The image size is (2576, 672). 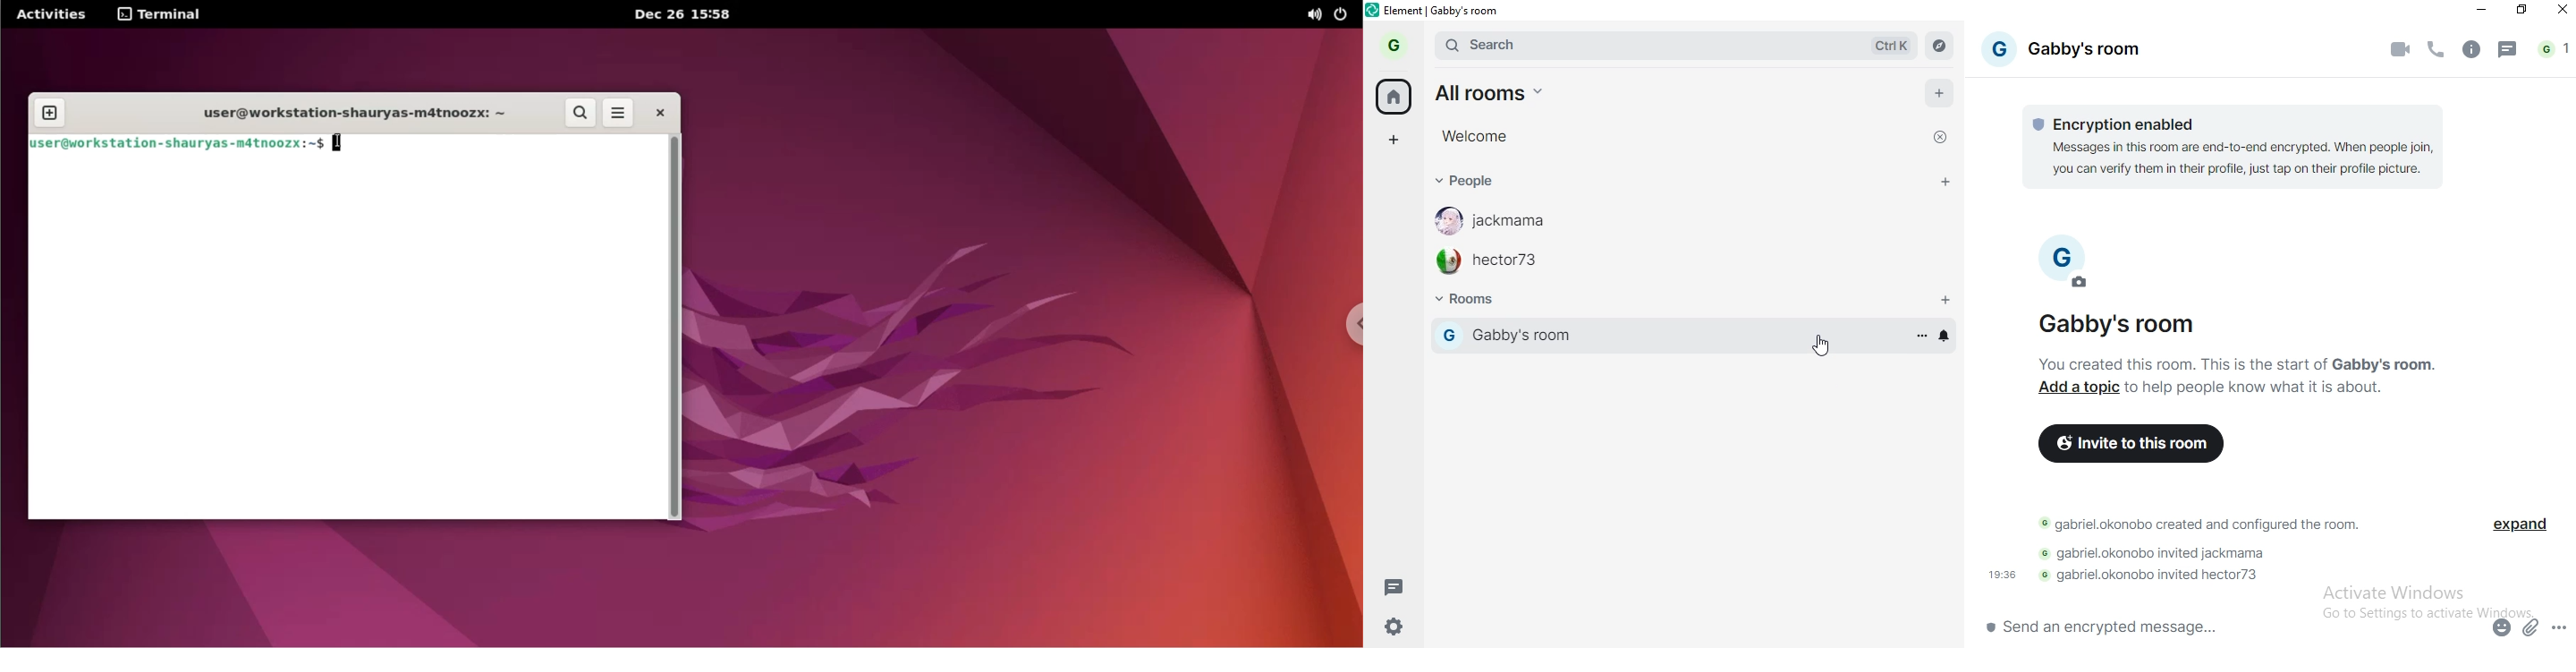 What do you see at coordinates (2228, 628) in the screenshot?
I see `chatbox` at bounding box center [2228, 628].